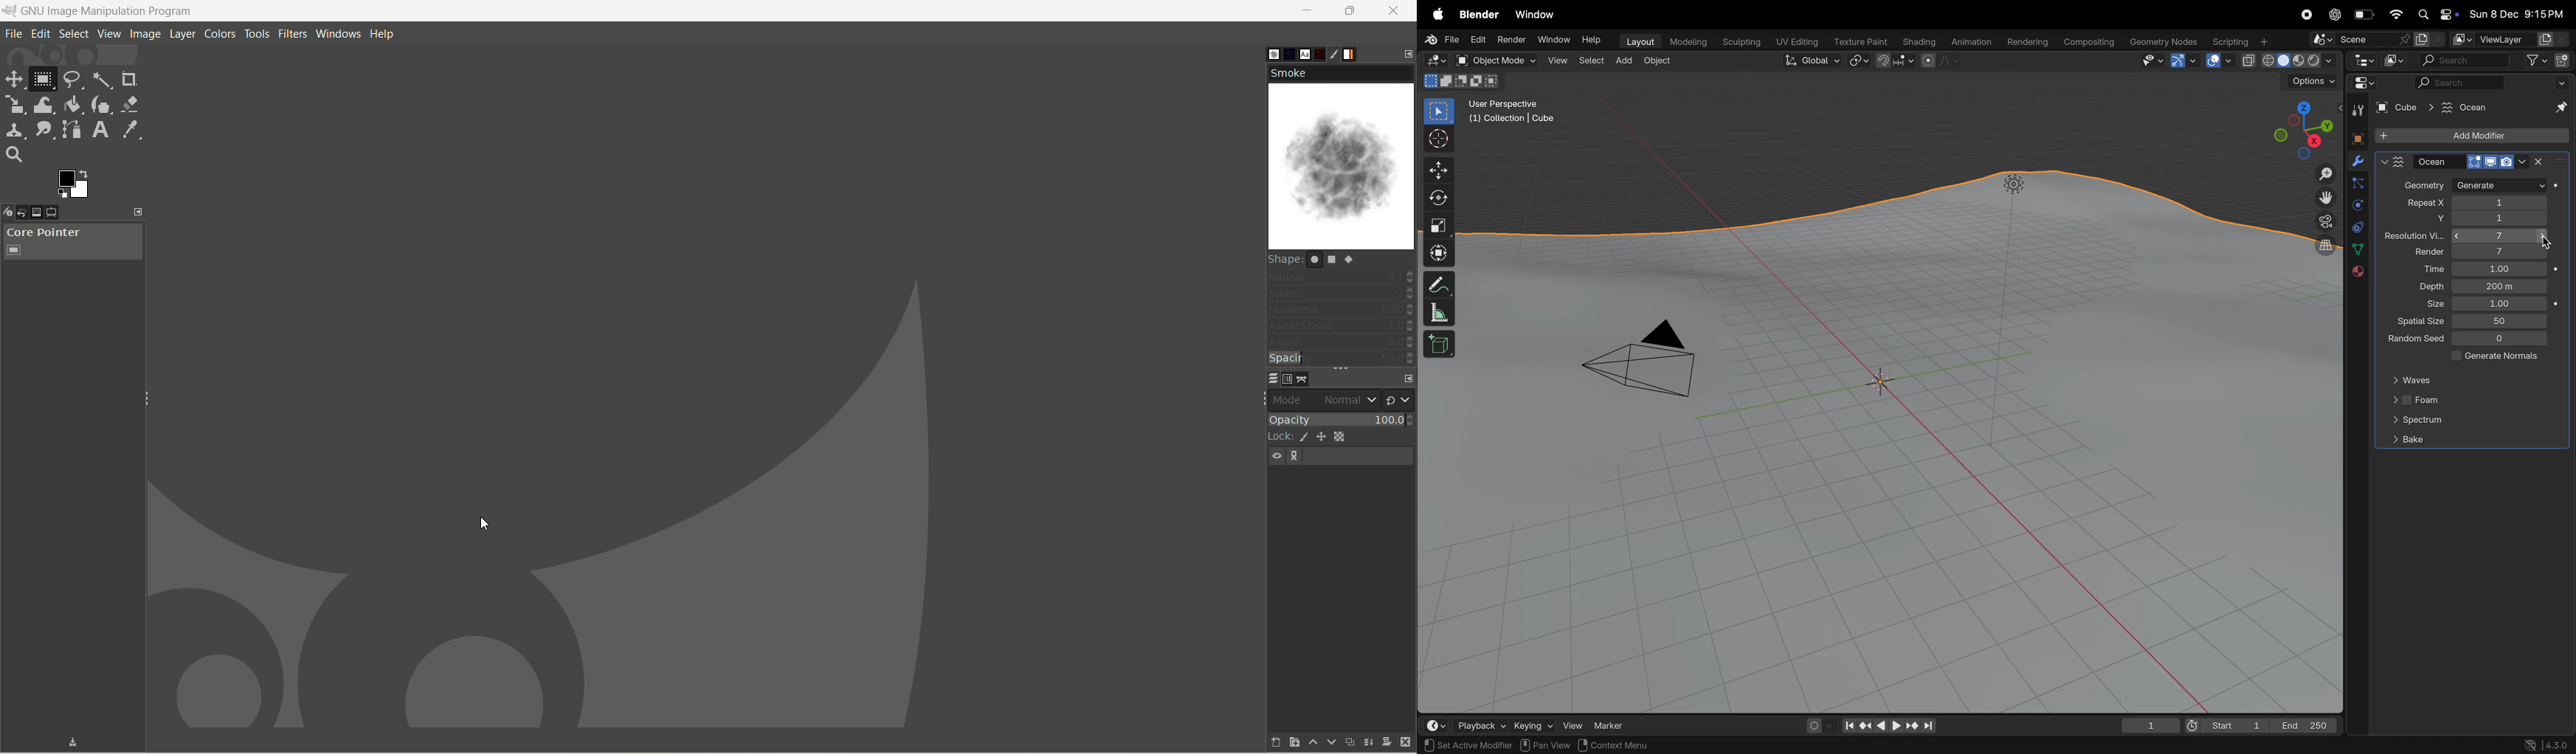 The height and width of the screenshot is (756, 2576). What do you see at coordinates (14, 35) in the screenshot?
I see `file` at bounding box center [14, 35].